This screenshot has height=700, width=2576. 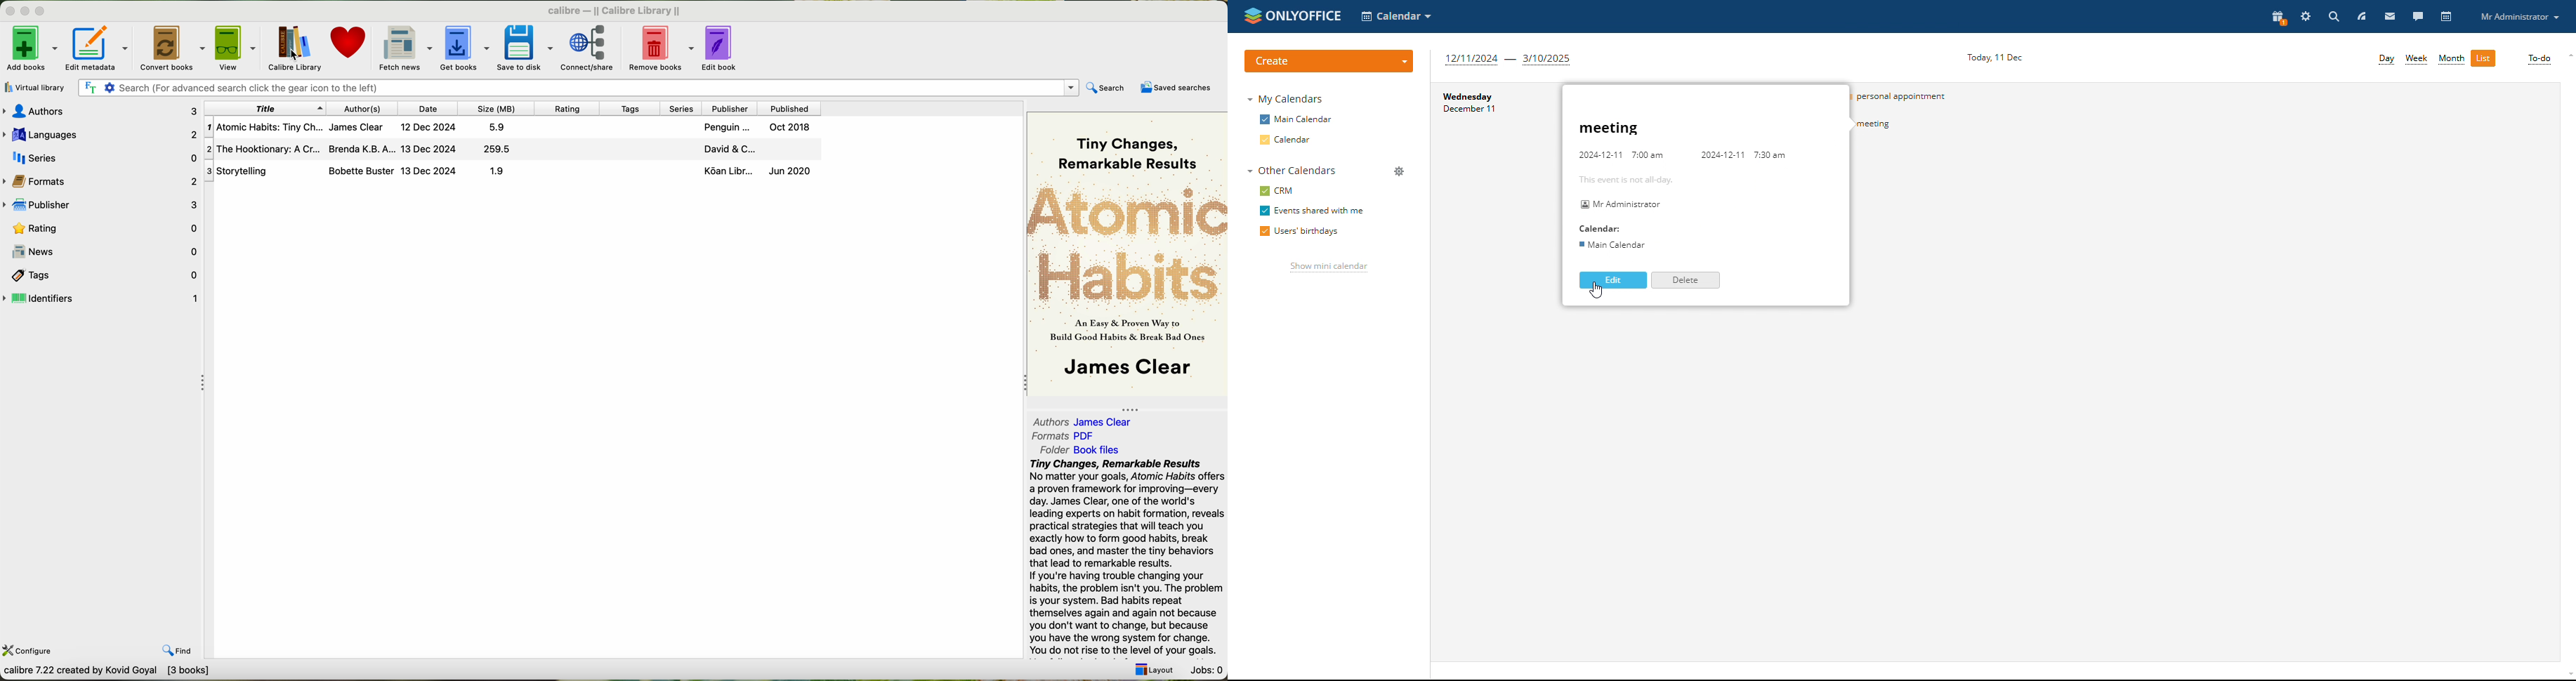 I want to click on view, so click(x=238, y=48).